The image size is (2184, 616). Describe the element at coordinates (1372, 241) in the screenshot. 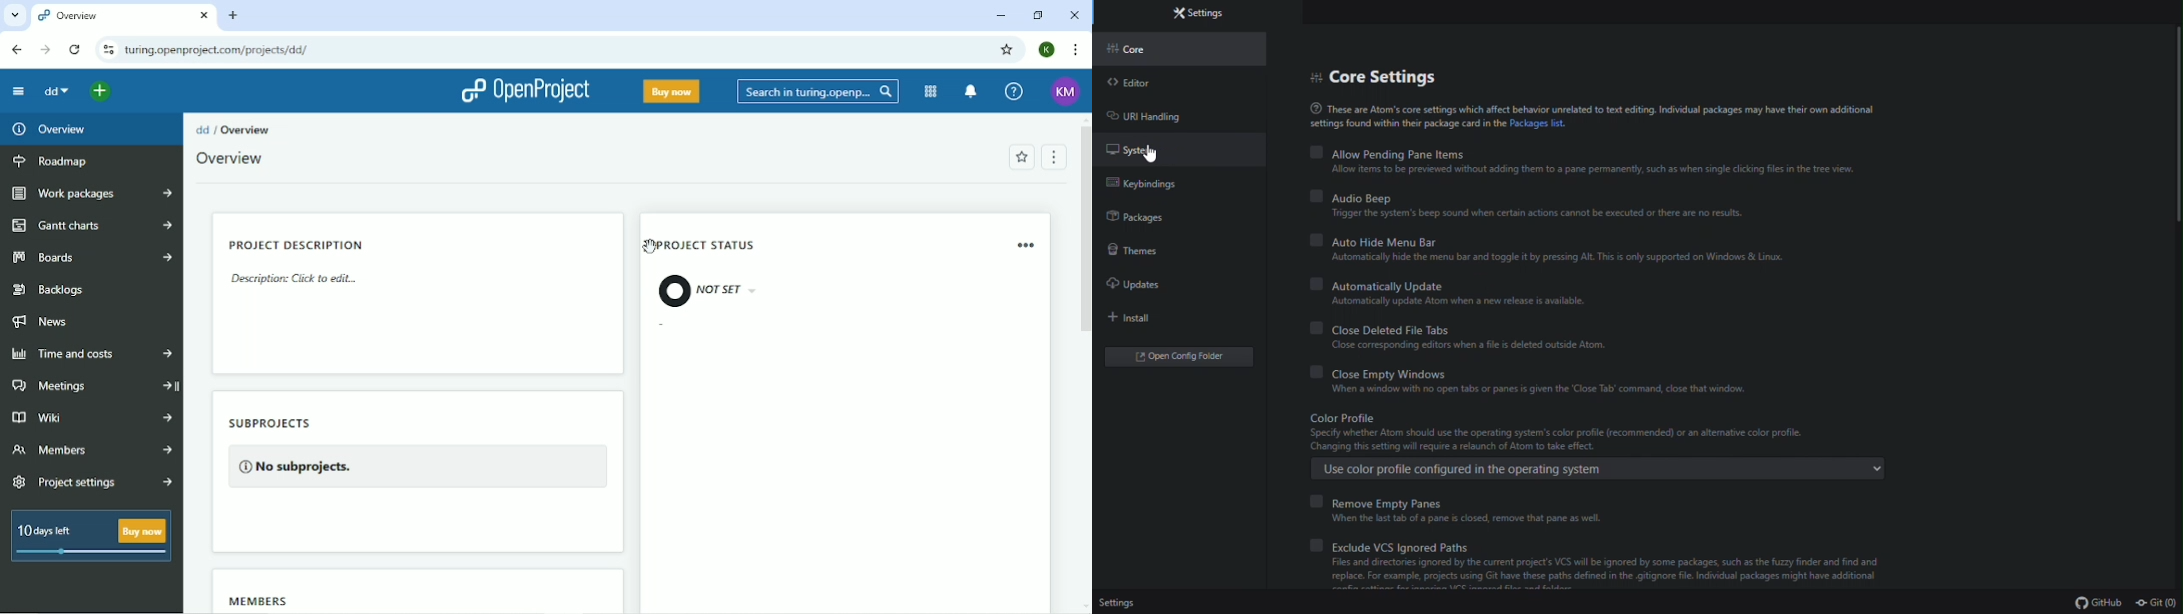

I see `Auto Hide Menu Bar` at that location.